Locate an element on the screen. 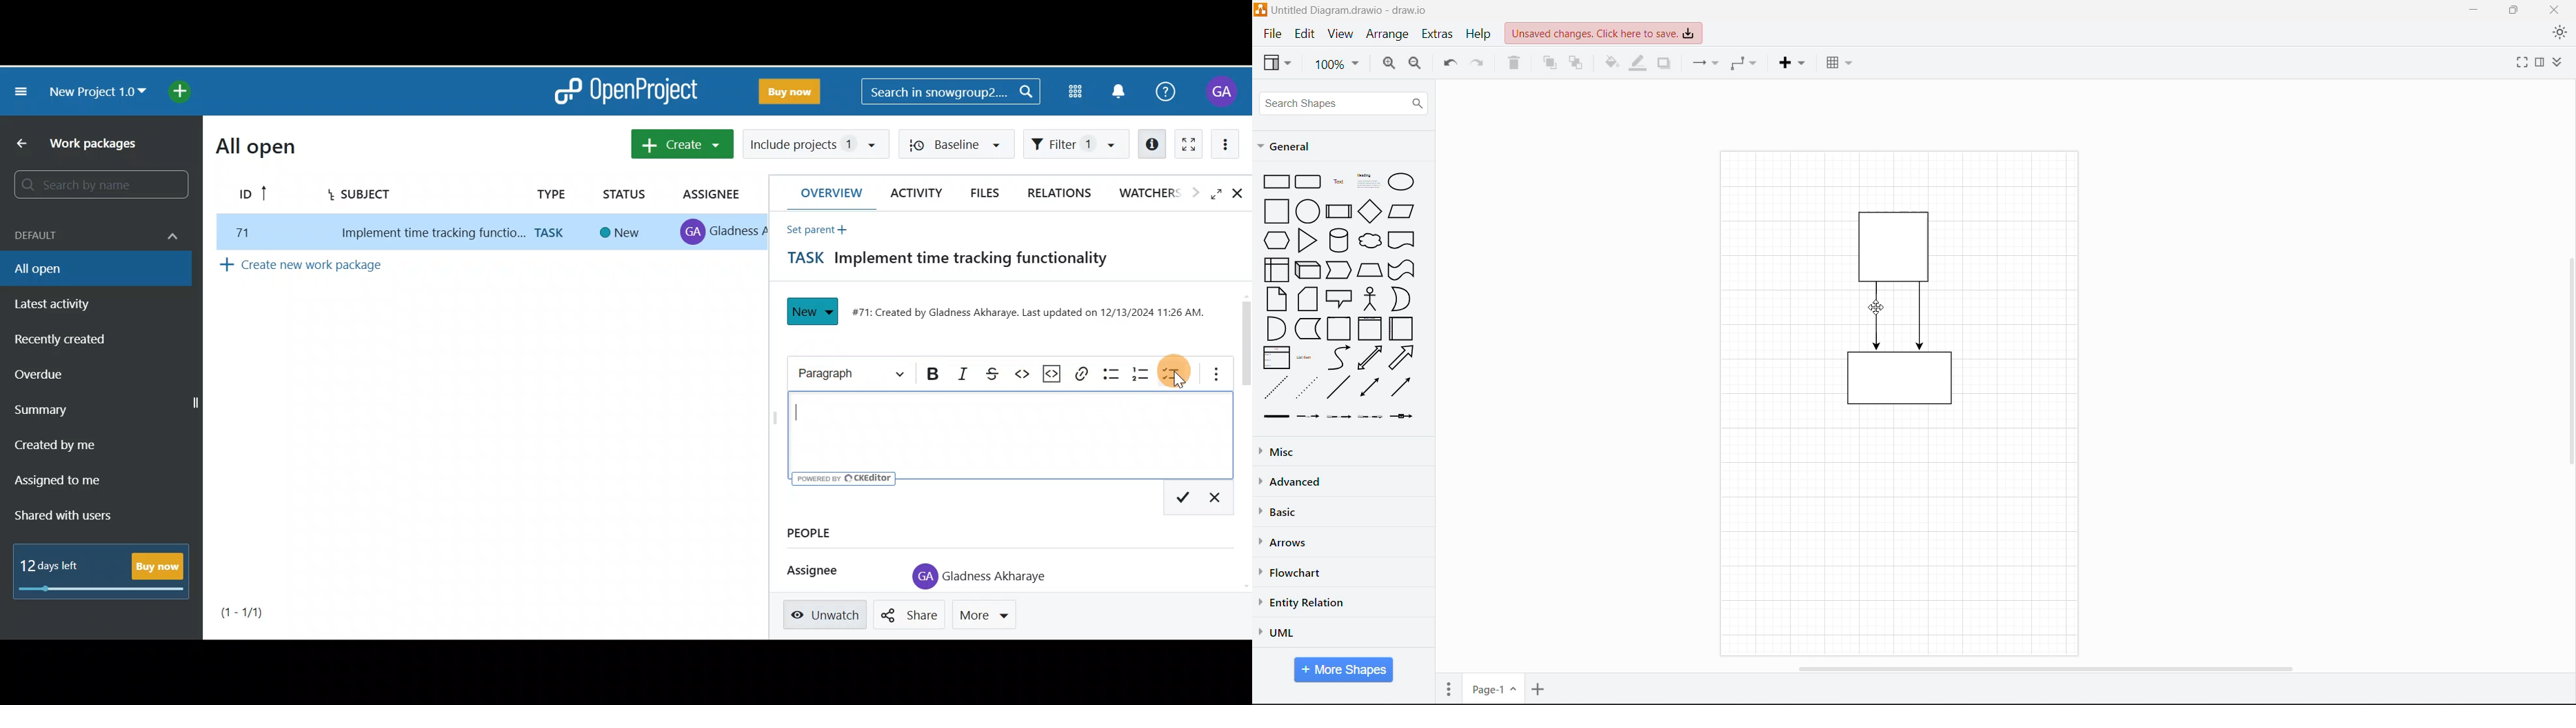 The width and height of the screenshot is (2576, 728). Actor is located at coordinates (1369, 298).